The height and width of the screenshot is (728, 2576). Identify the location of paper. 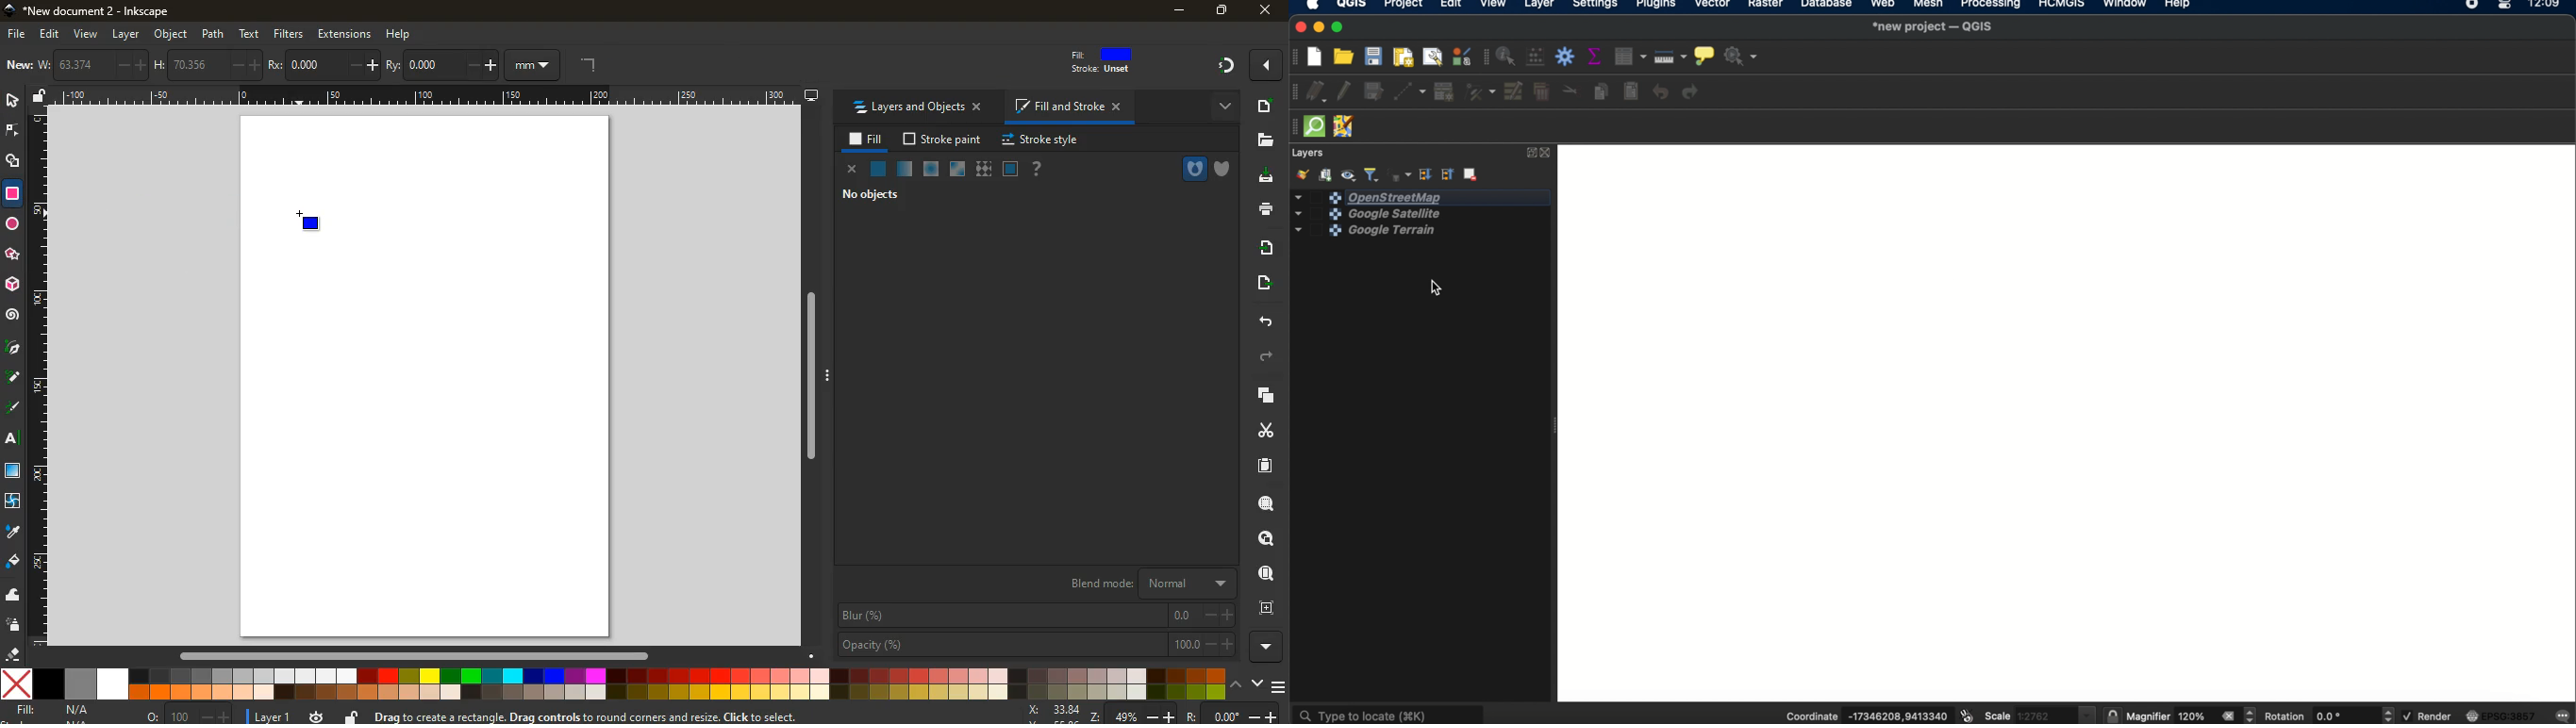
(1260, 466).